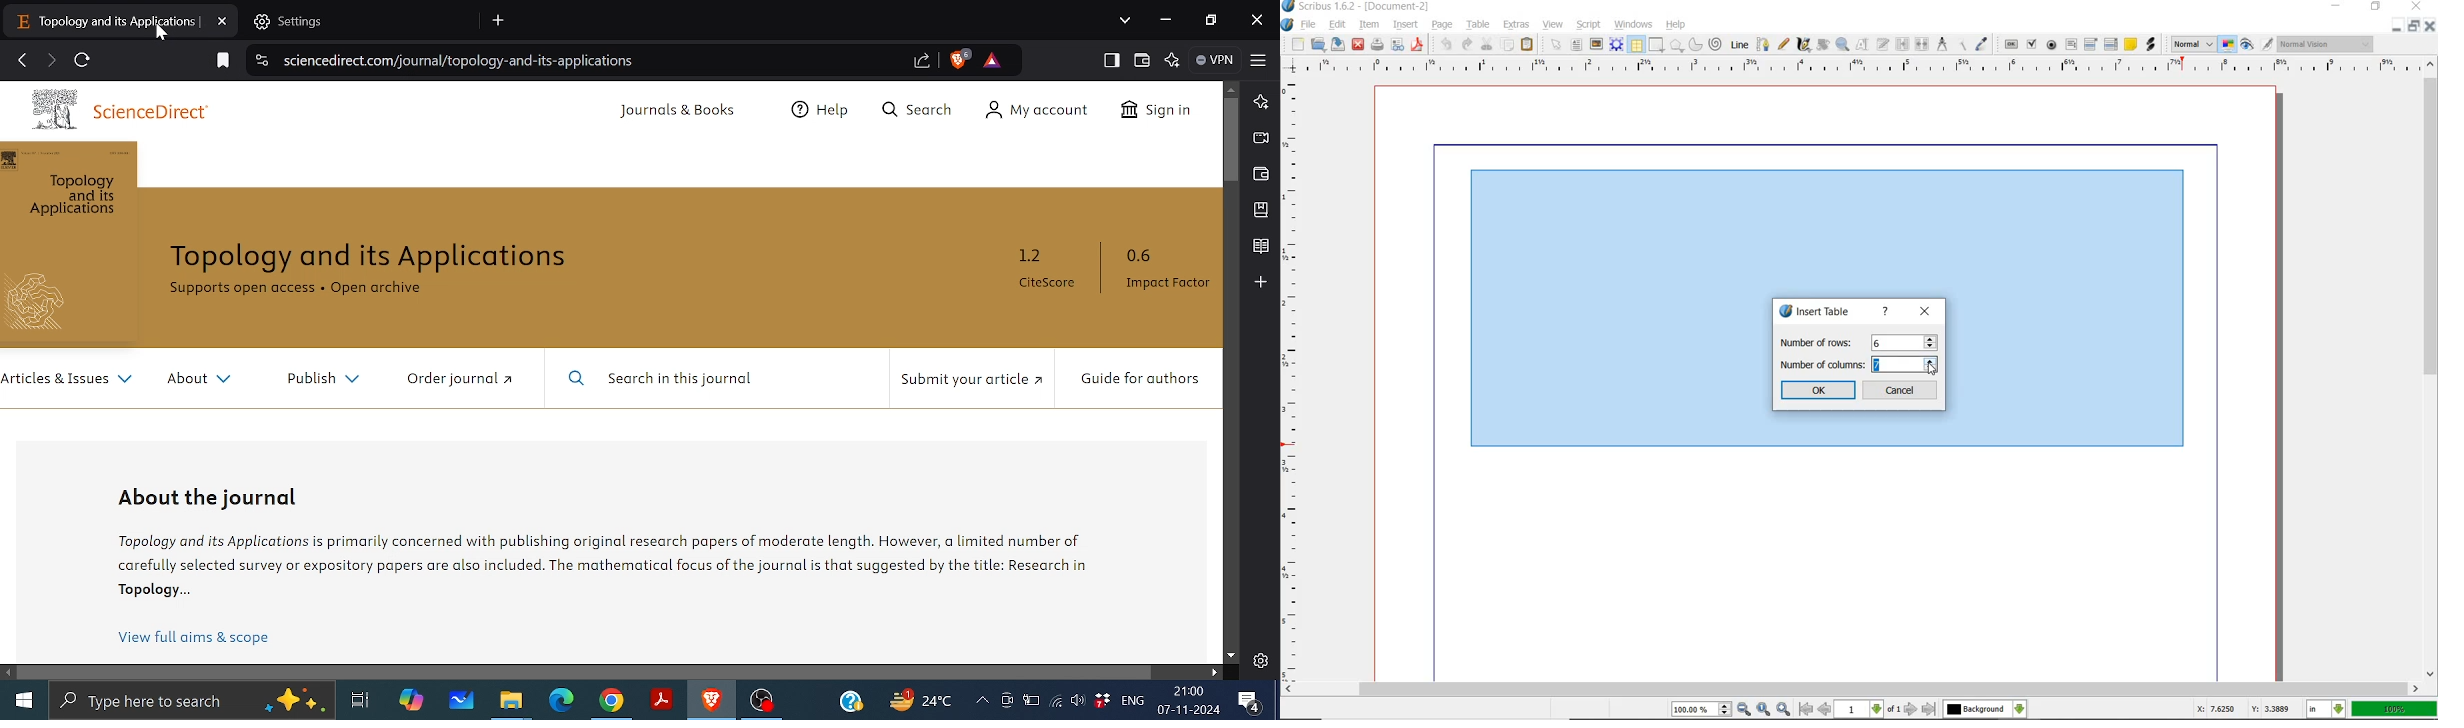  I want to click on Order journal , so click(452, 382).